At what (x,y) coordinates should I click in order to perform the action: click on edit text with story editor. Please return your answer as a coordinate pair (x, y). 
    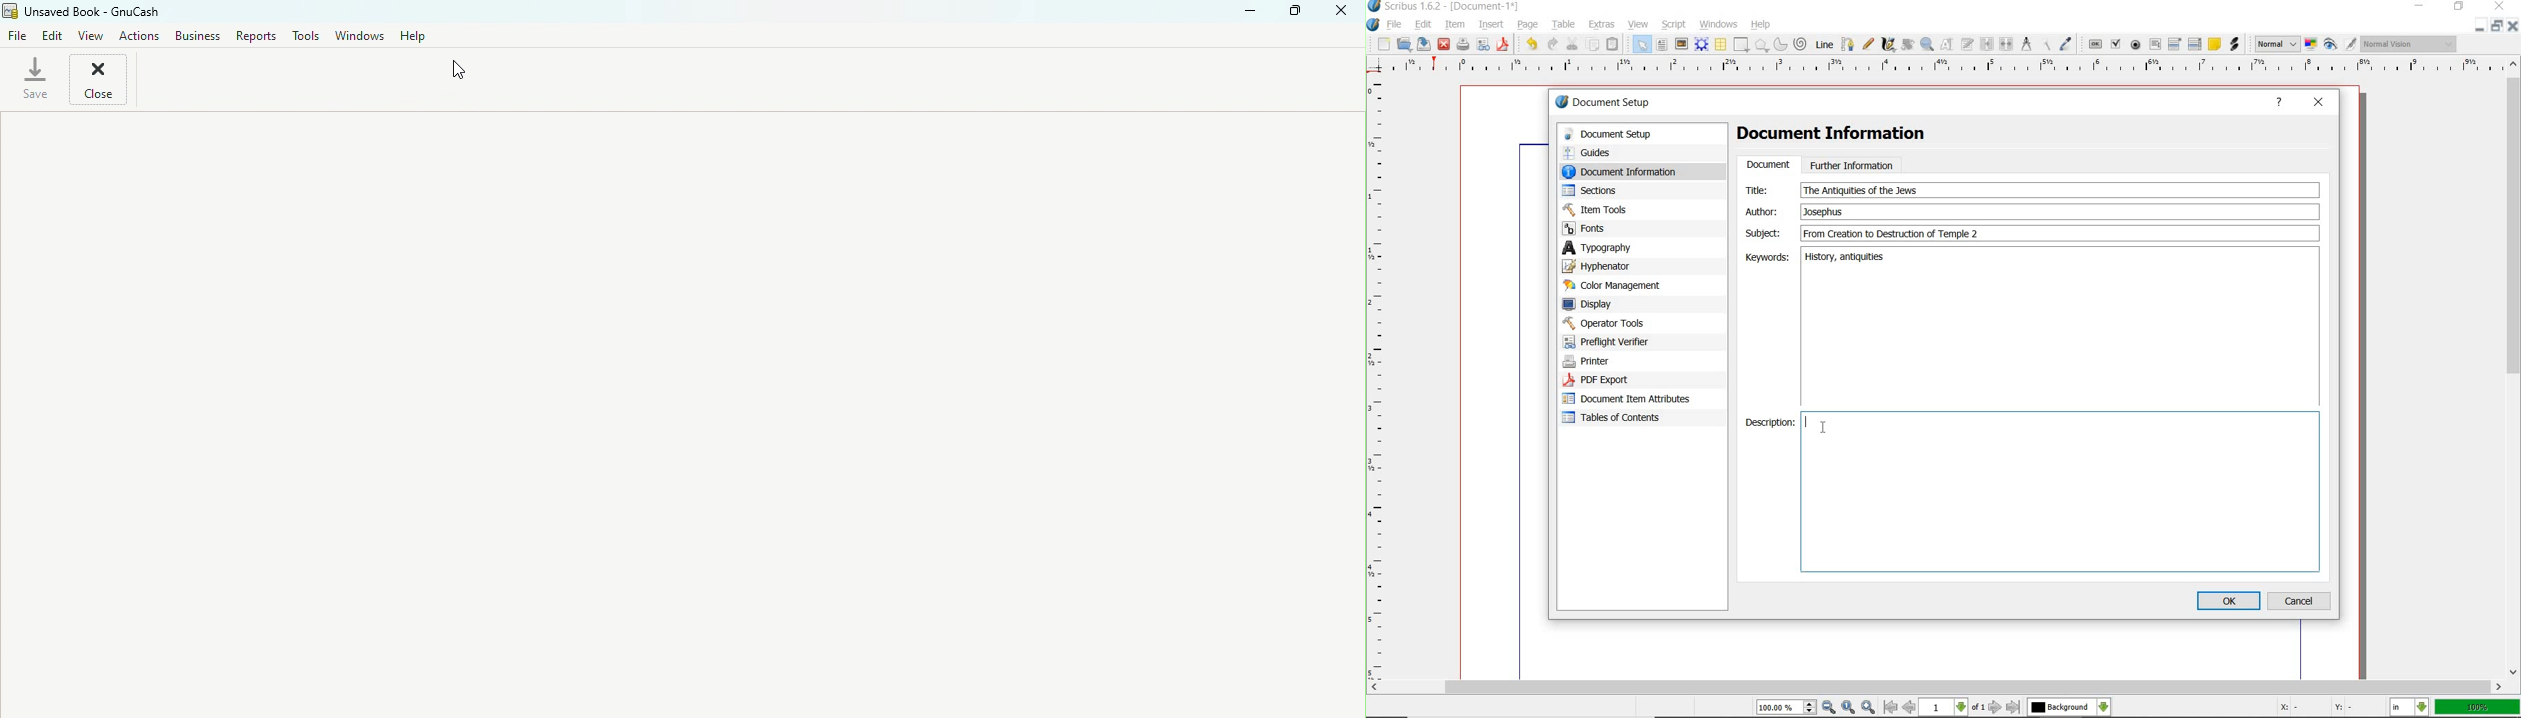
    Looking at the image, I should click on (1968, 45).